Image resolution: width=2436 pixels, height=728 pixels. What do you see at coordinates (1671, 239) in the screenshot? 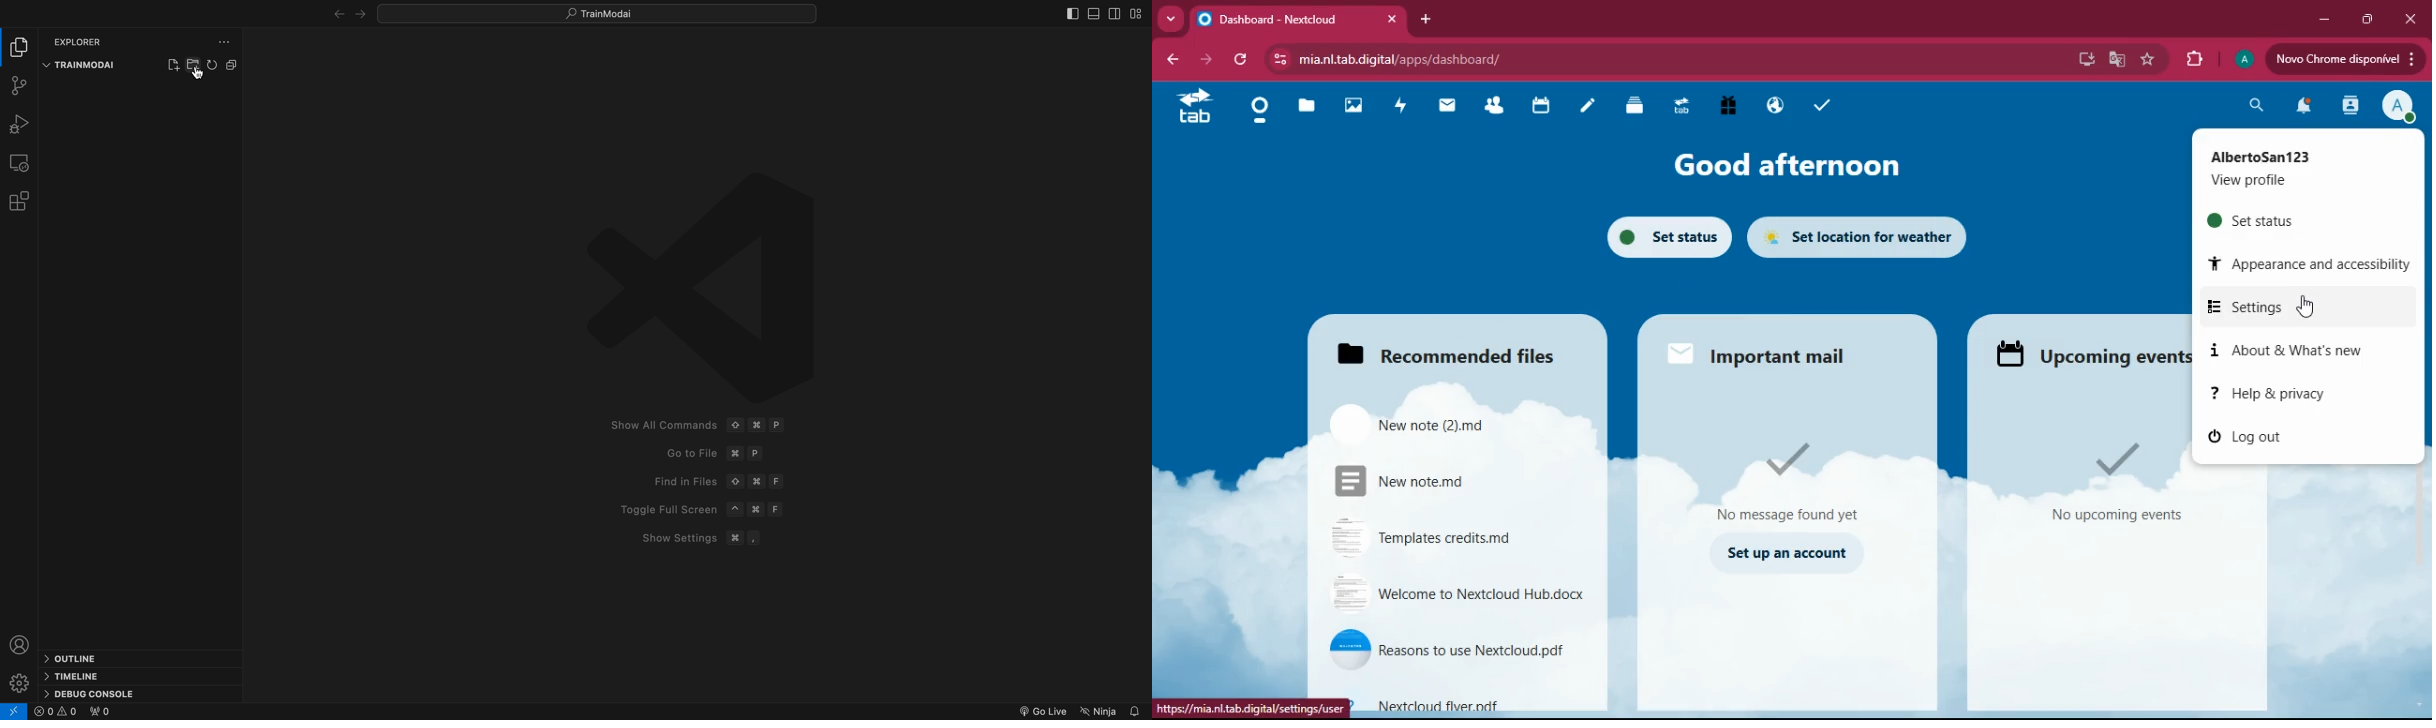
I see `set status` at bounding box center [1671, 239].